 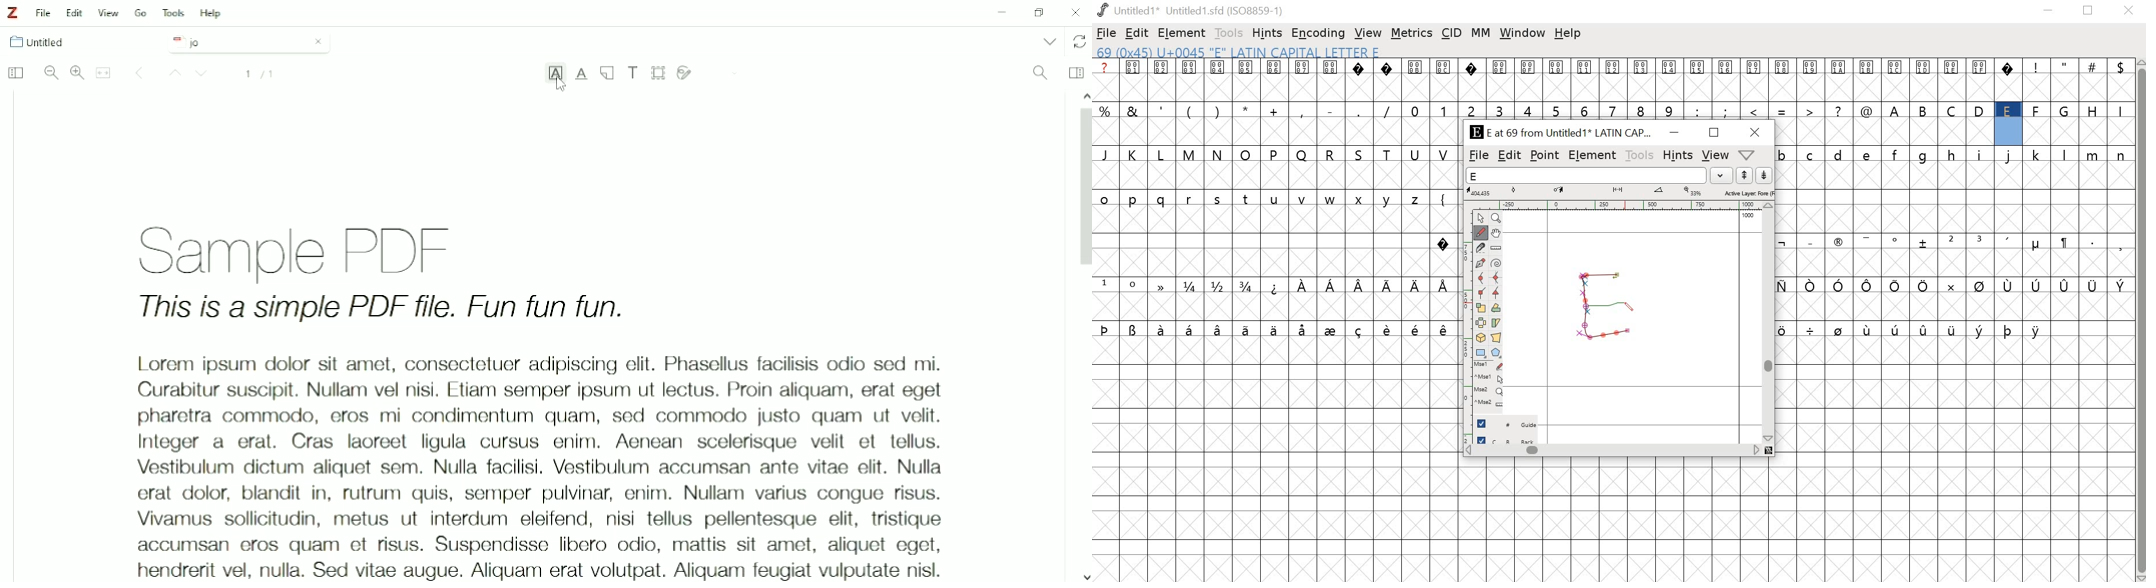 I want to click on special characters, so click(x=1955, y=285).